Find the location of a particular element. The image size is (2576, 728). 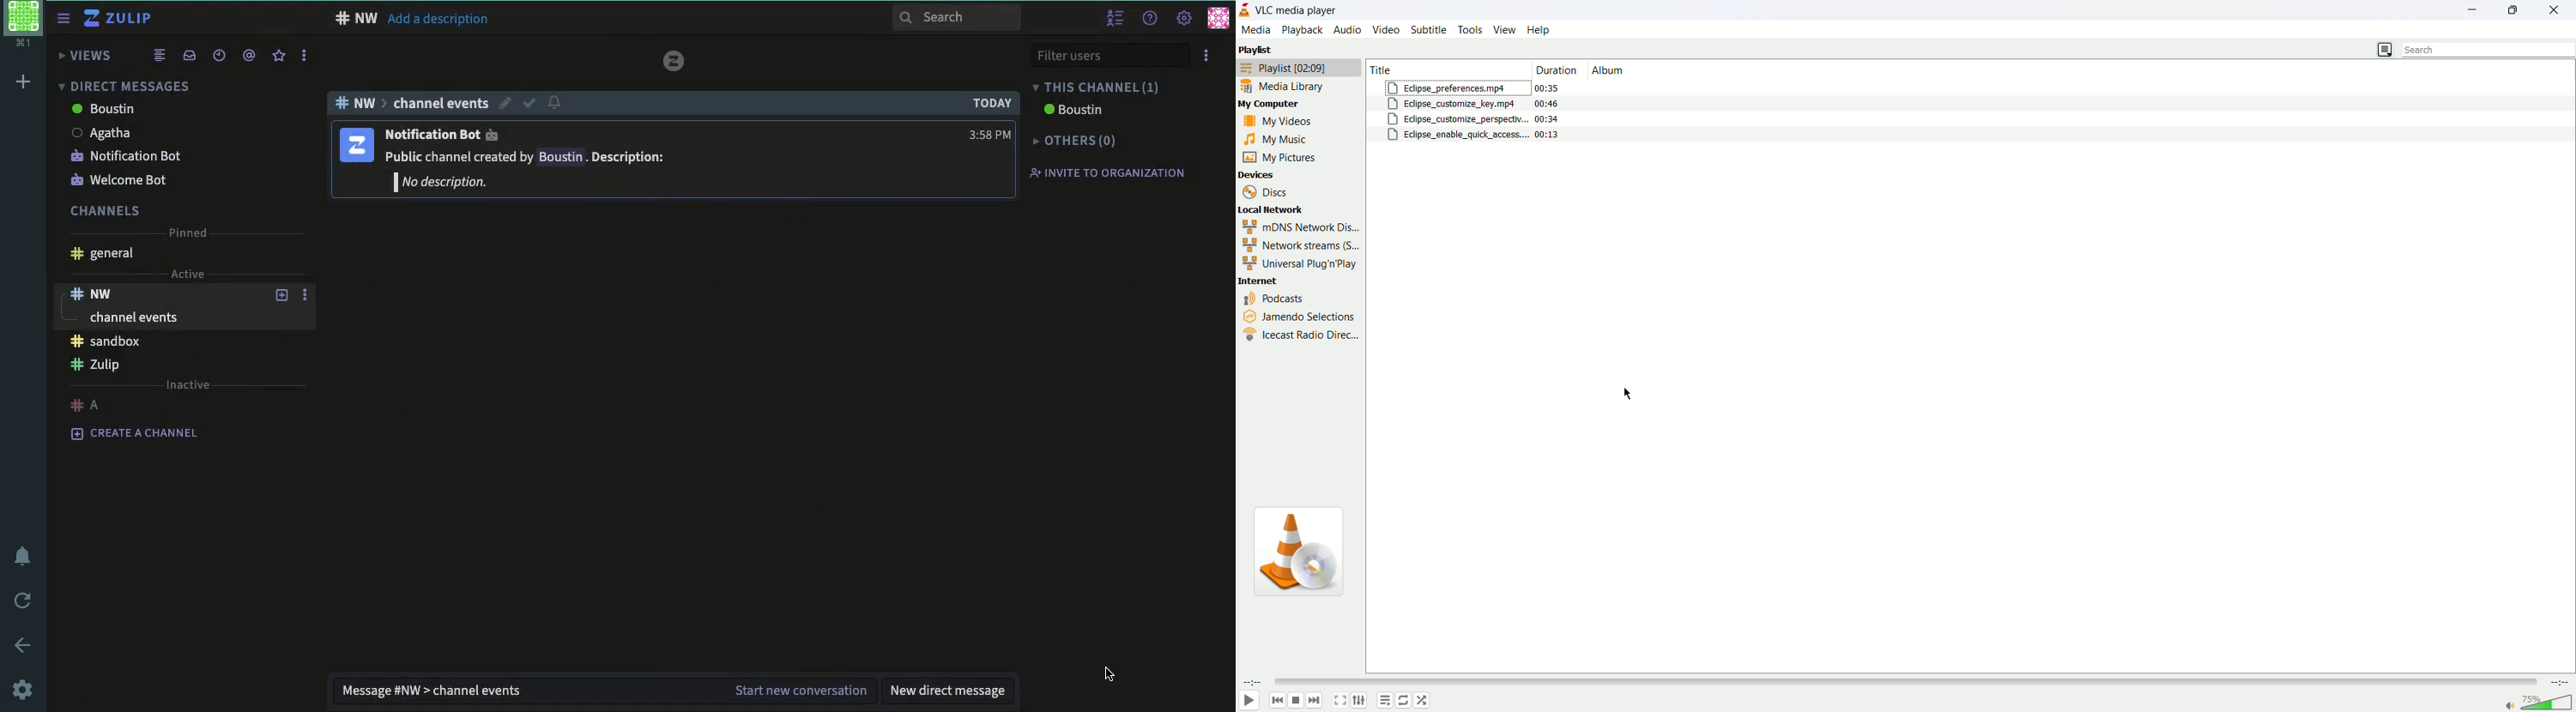

general is located at coordinates (108, 257).